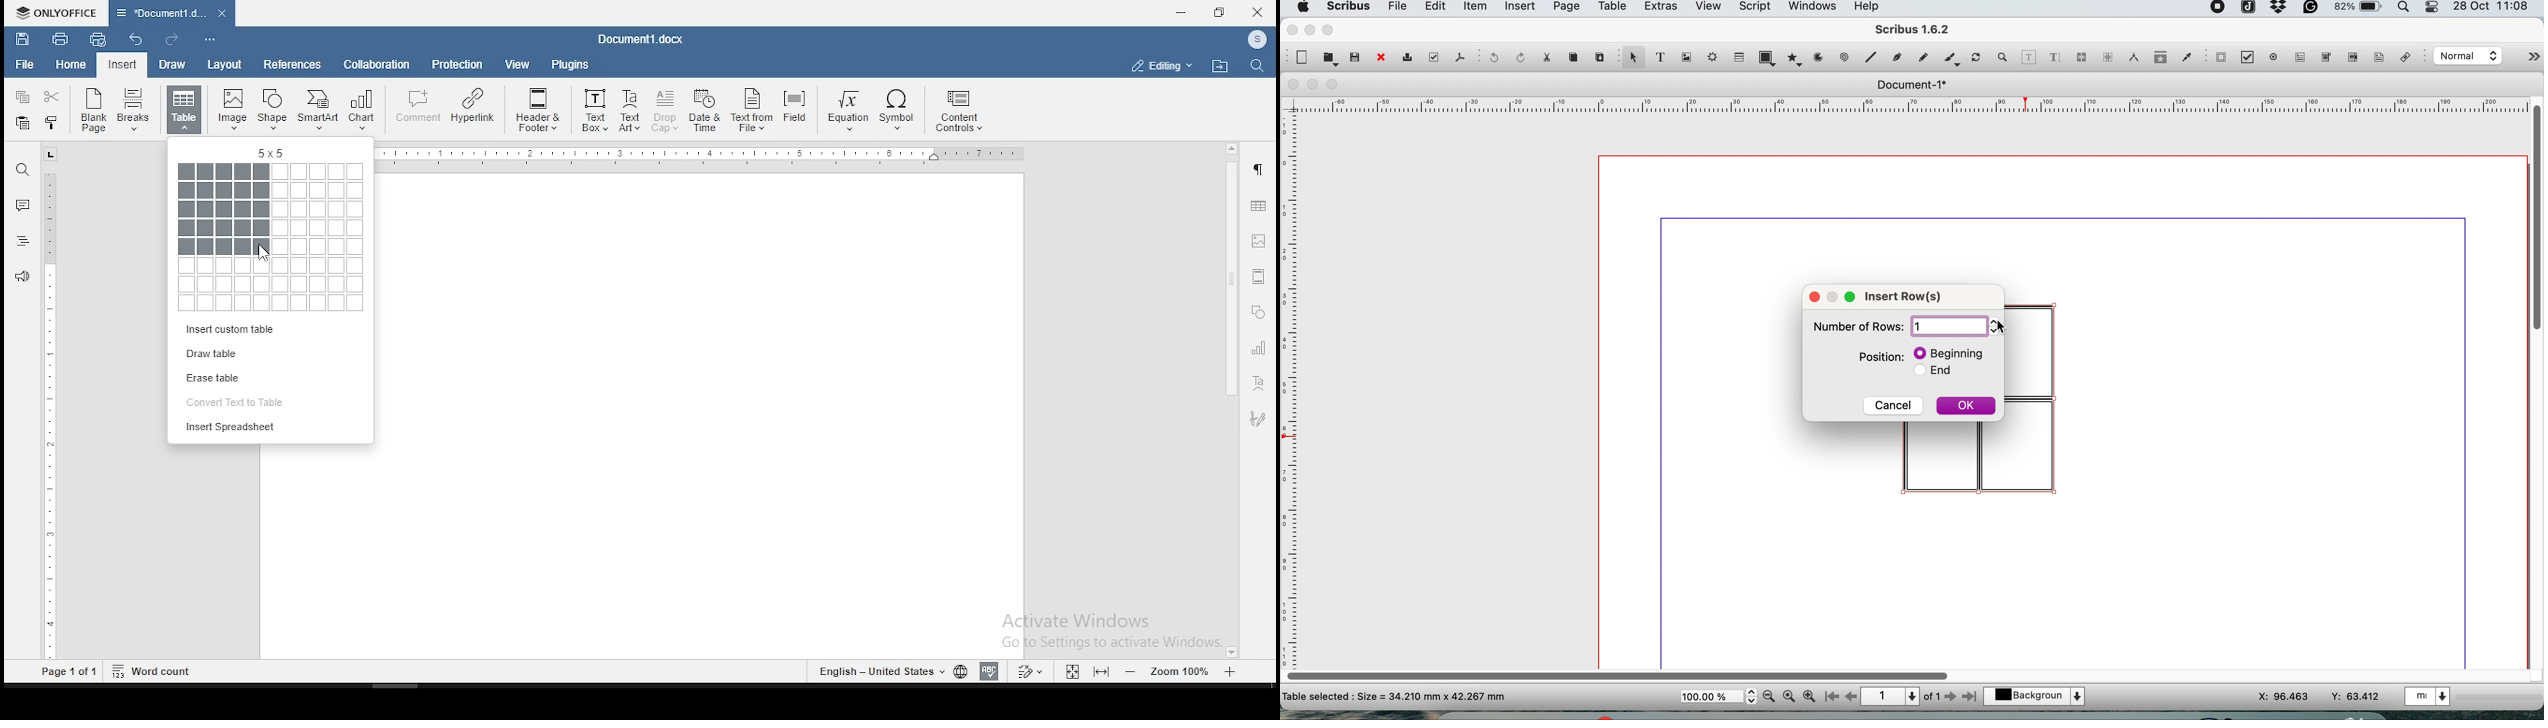 The image size is (2548, 728). I want to click on Document3.docx, so click(171, 13).